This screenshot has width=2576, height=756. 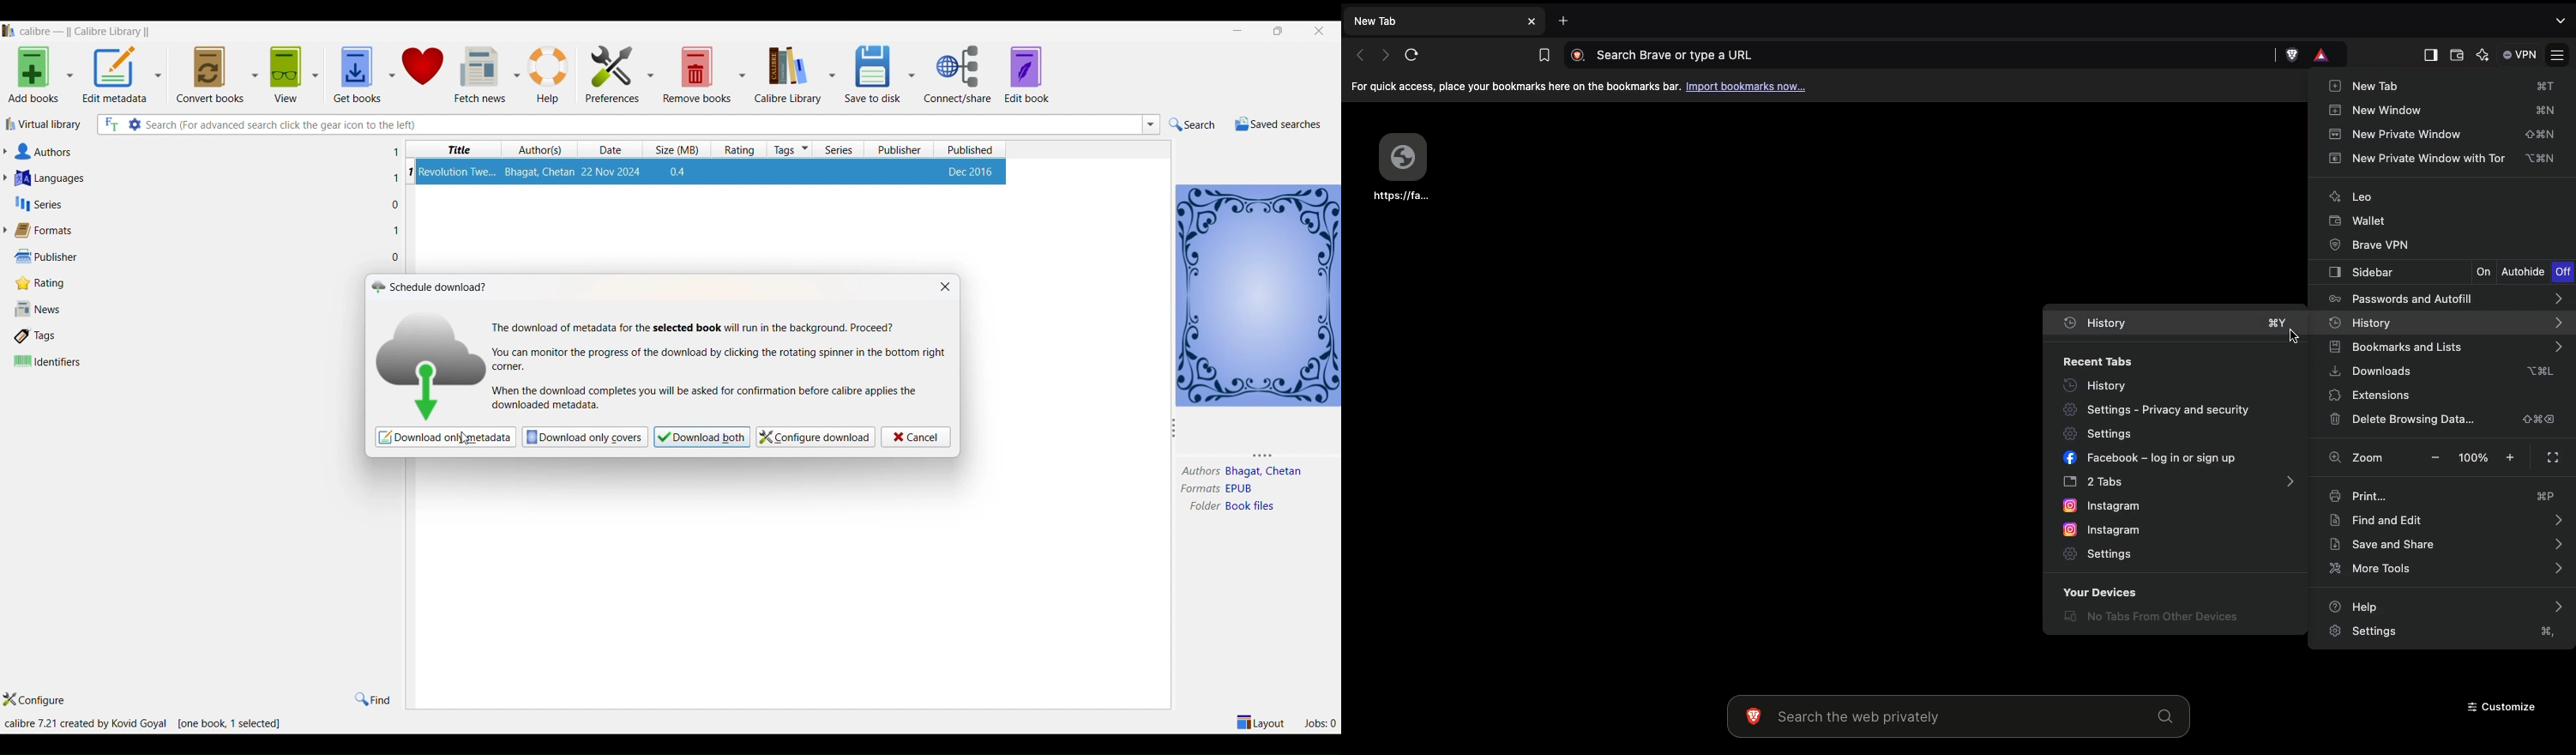 I want to click on Search the web privately, so click(x=1953, y=716).